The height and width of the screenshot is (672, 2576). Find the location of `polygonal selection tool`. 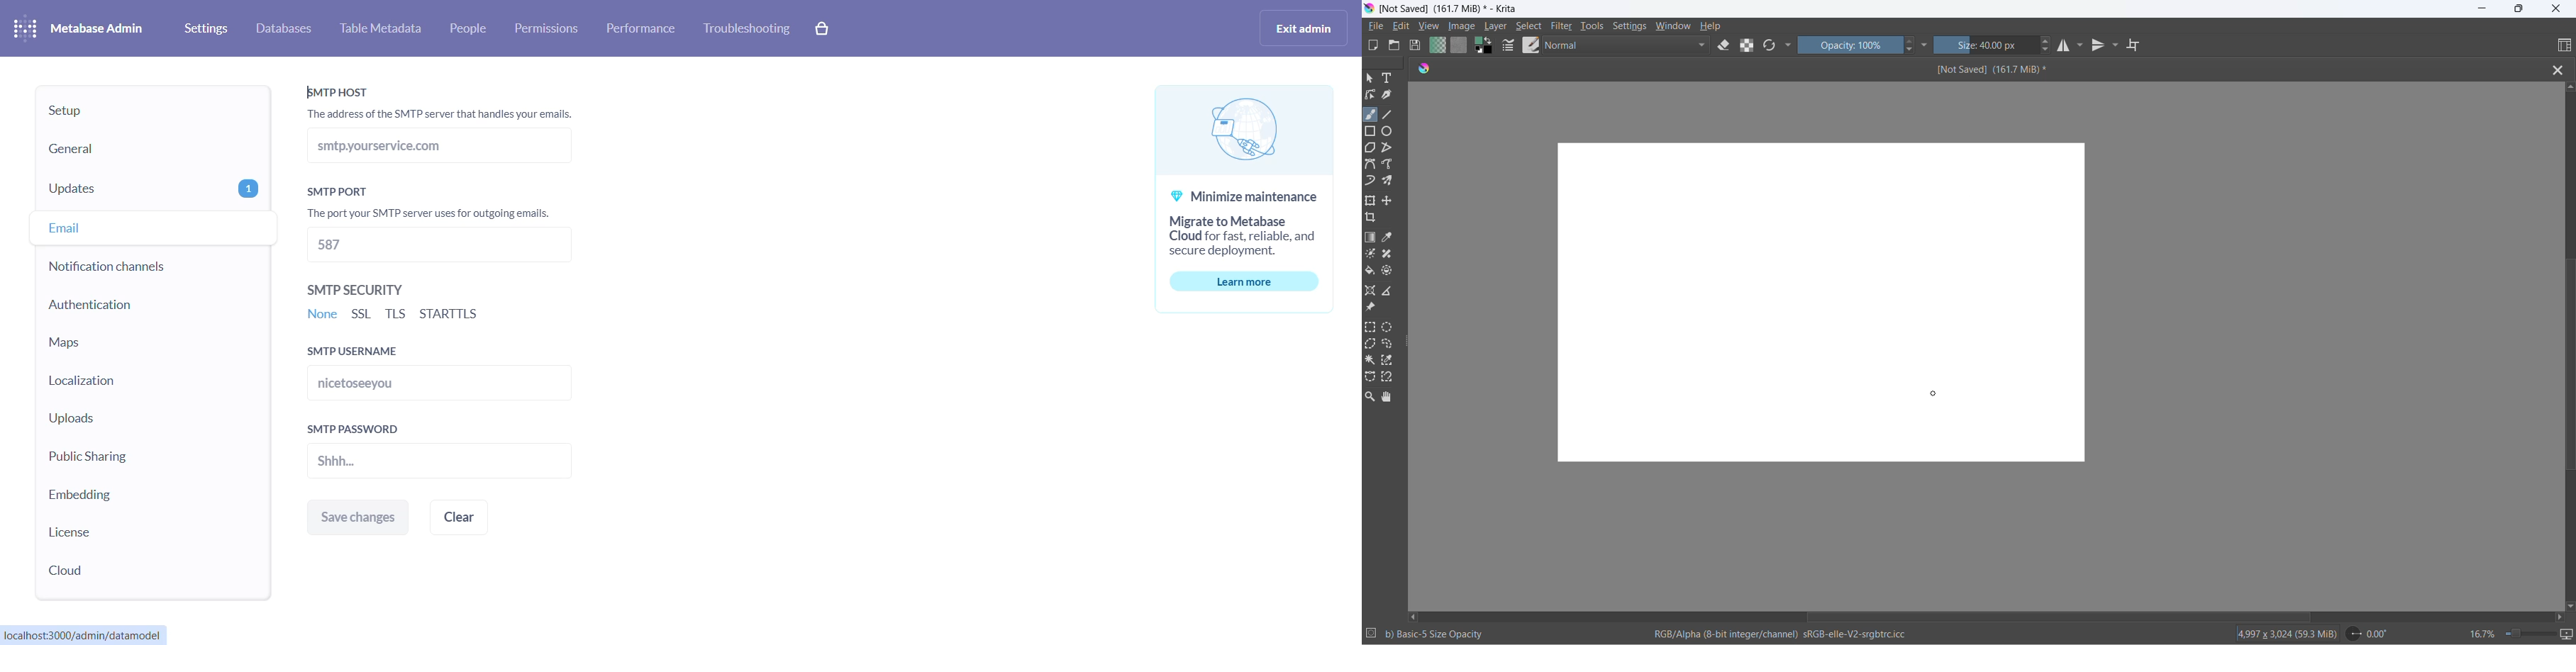

polygonal selection tool is located at coordinates (1371, 345).